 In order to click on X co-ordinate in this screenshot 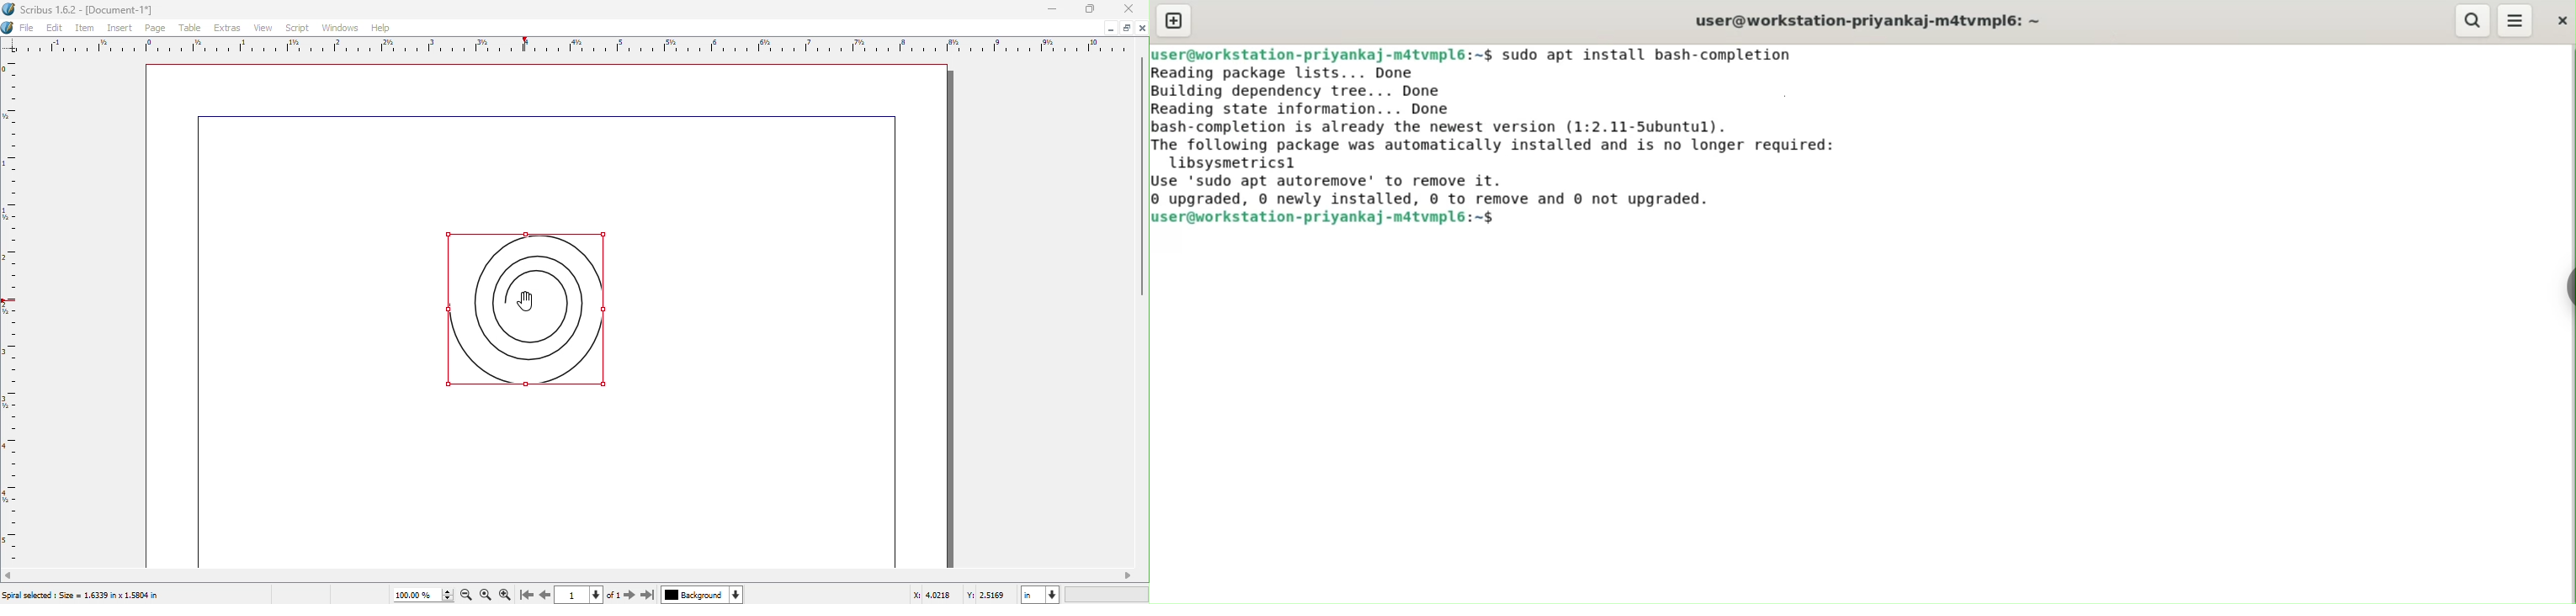, I will do `click(936, 596)`.